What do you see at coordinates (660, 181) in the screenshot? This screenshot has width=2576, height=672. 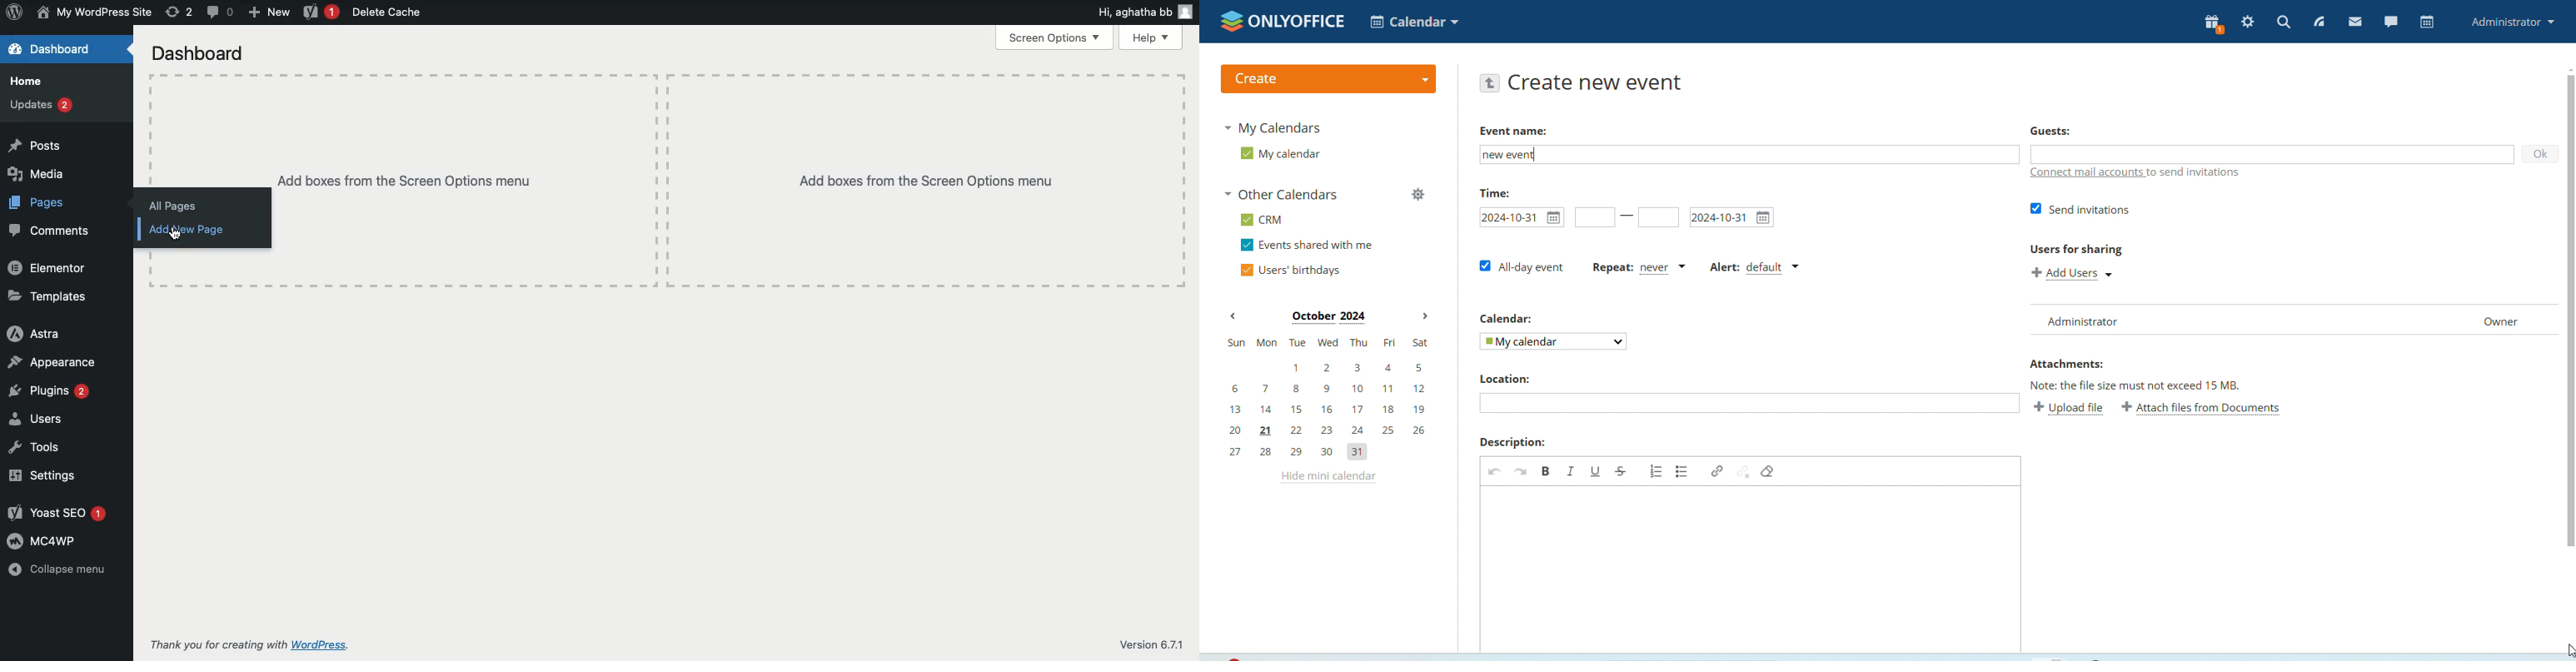 I see `Table line` at bounding box center [660, 181].